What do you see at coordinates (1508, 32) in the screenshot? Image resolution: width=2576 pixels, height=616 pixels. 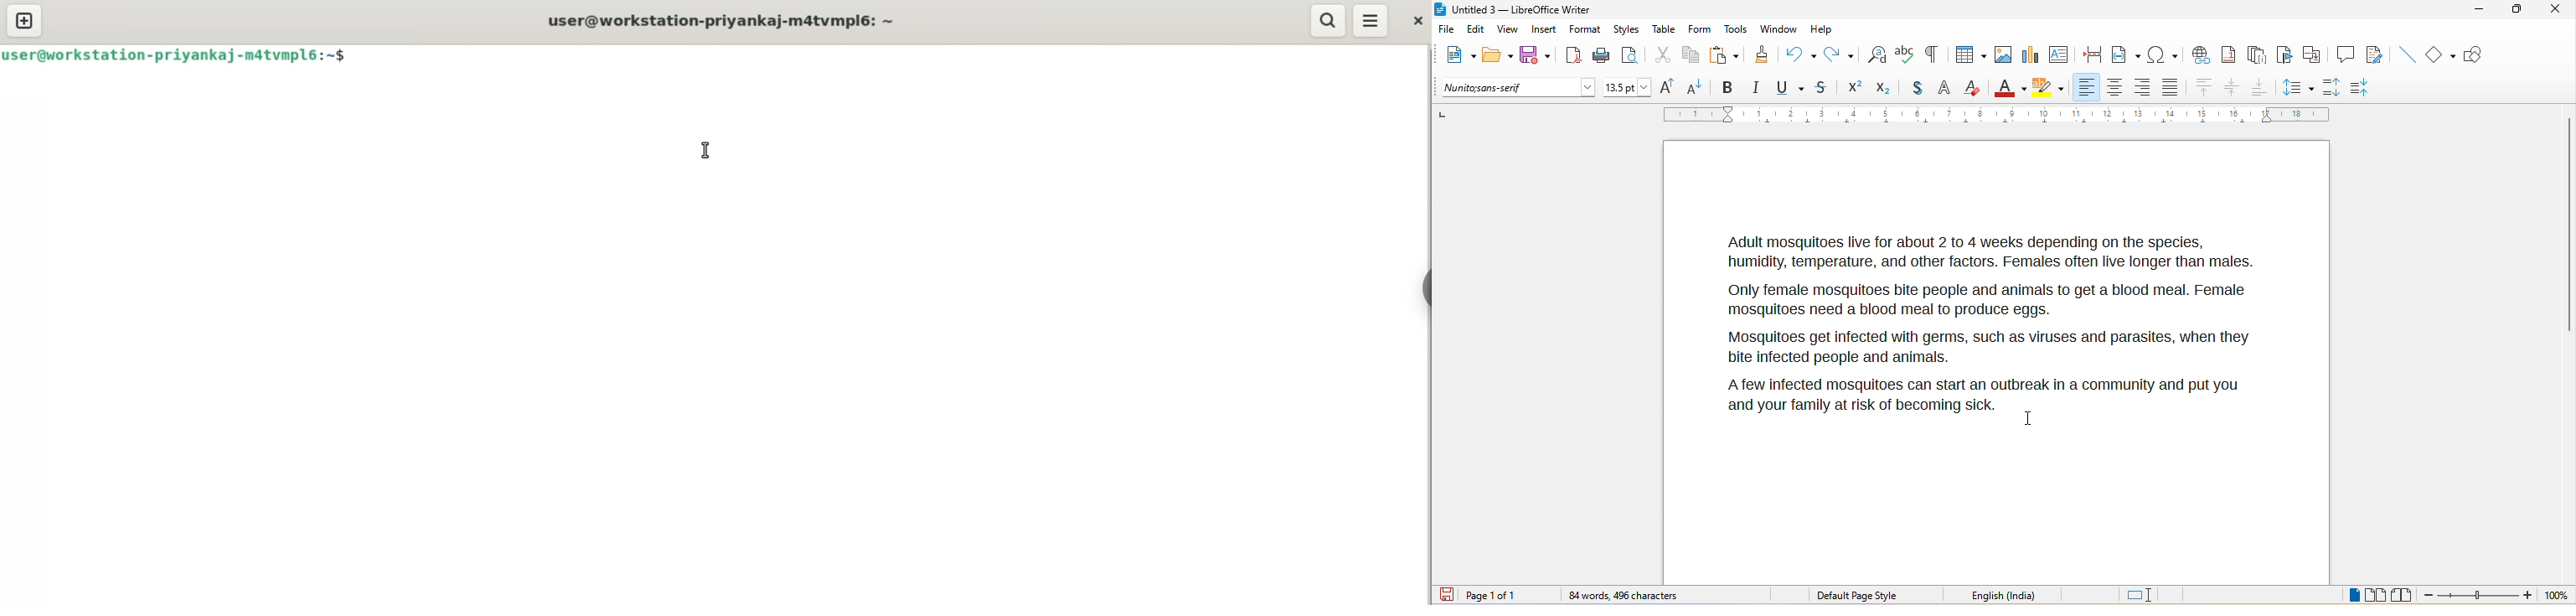 I see `view` at bounding box center [1508, 32].